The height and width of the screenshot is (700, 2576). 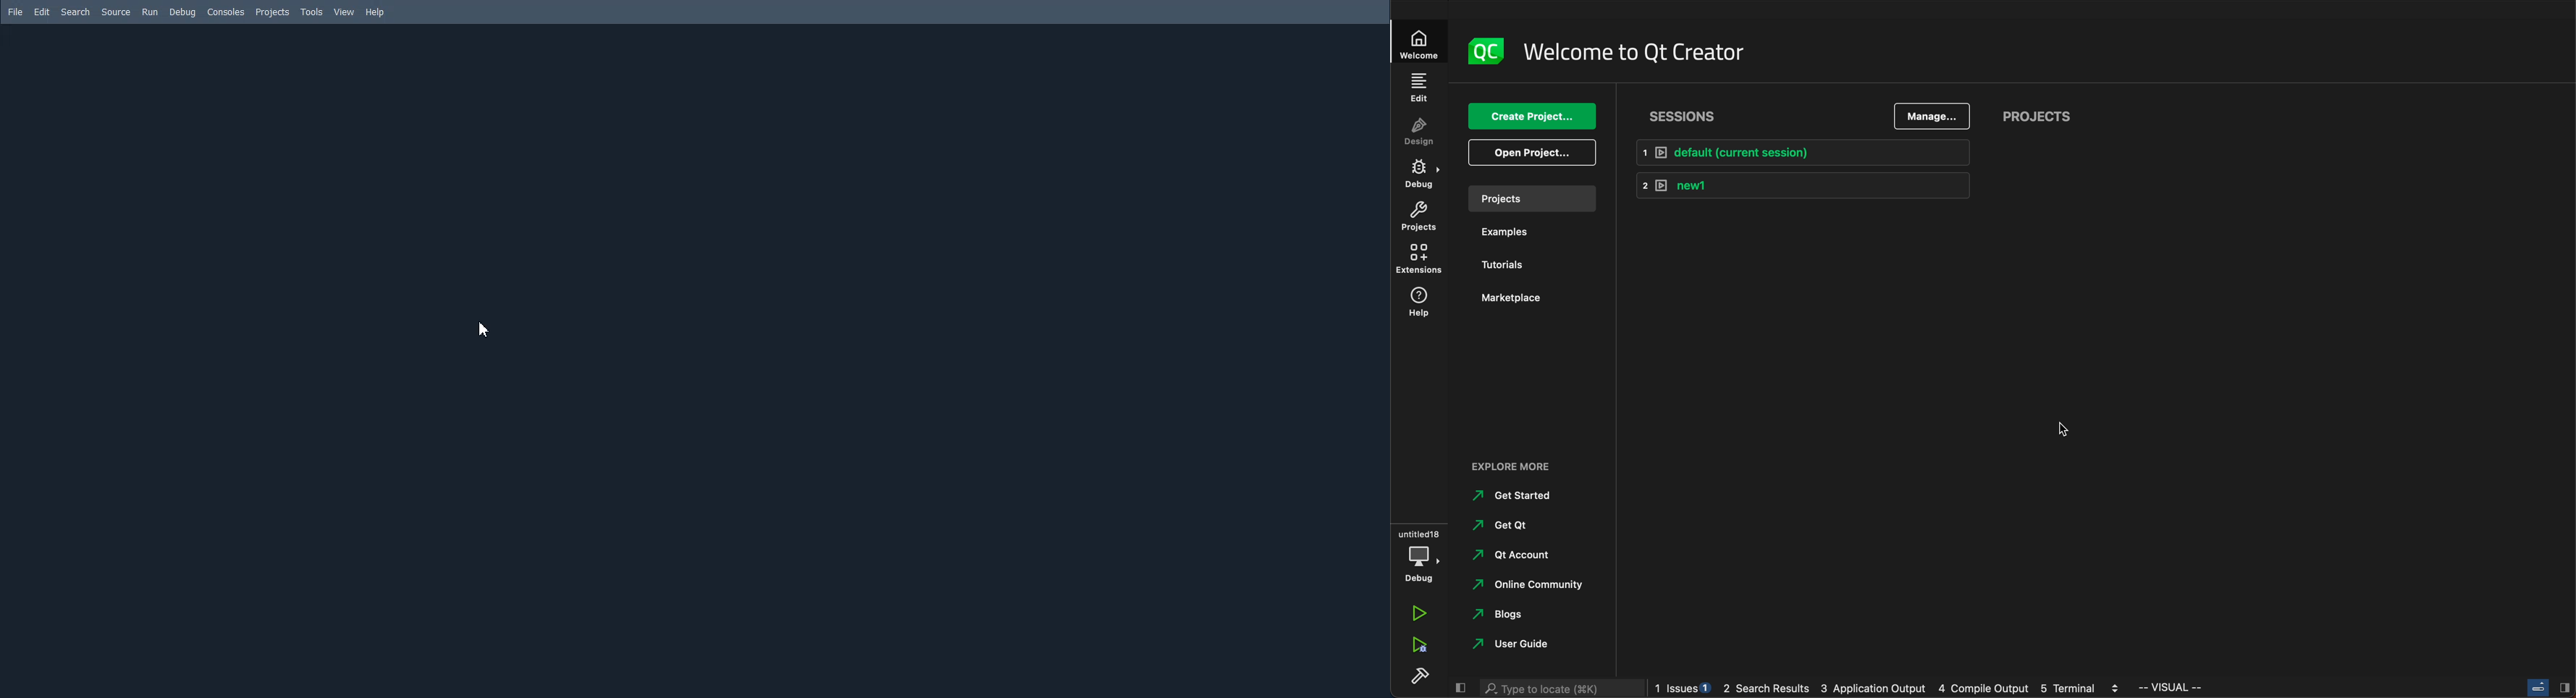 What do you see at coordinates (1677, 114) in the screenshot?
I see `sessions` at bounding box center [1677, 114].